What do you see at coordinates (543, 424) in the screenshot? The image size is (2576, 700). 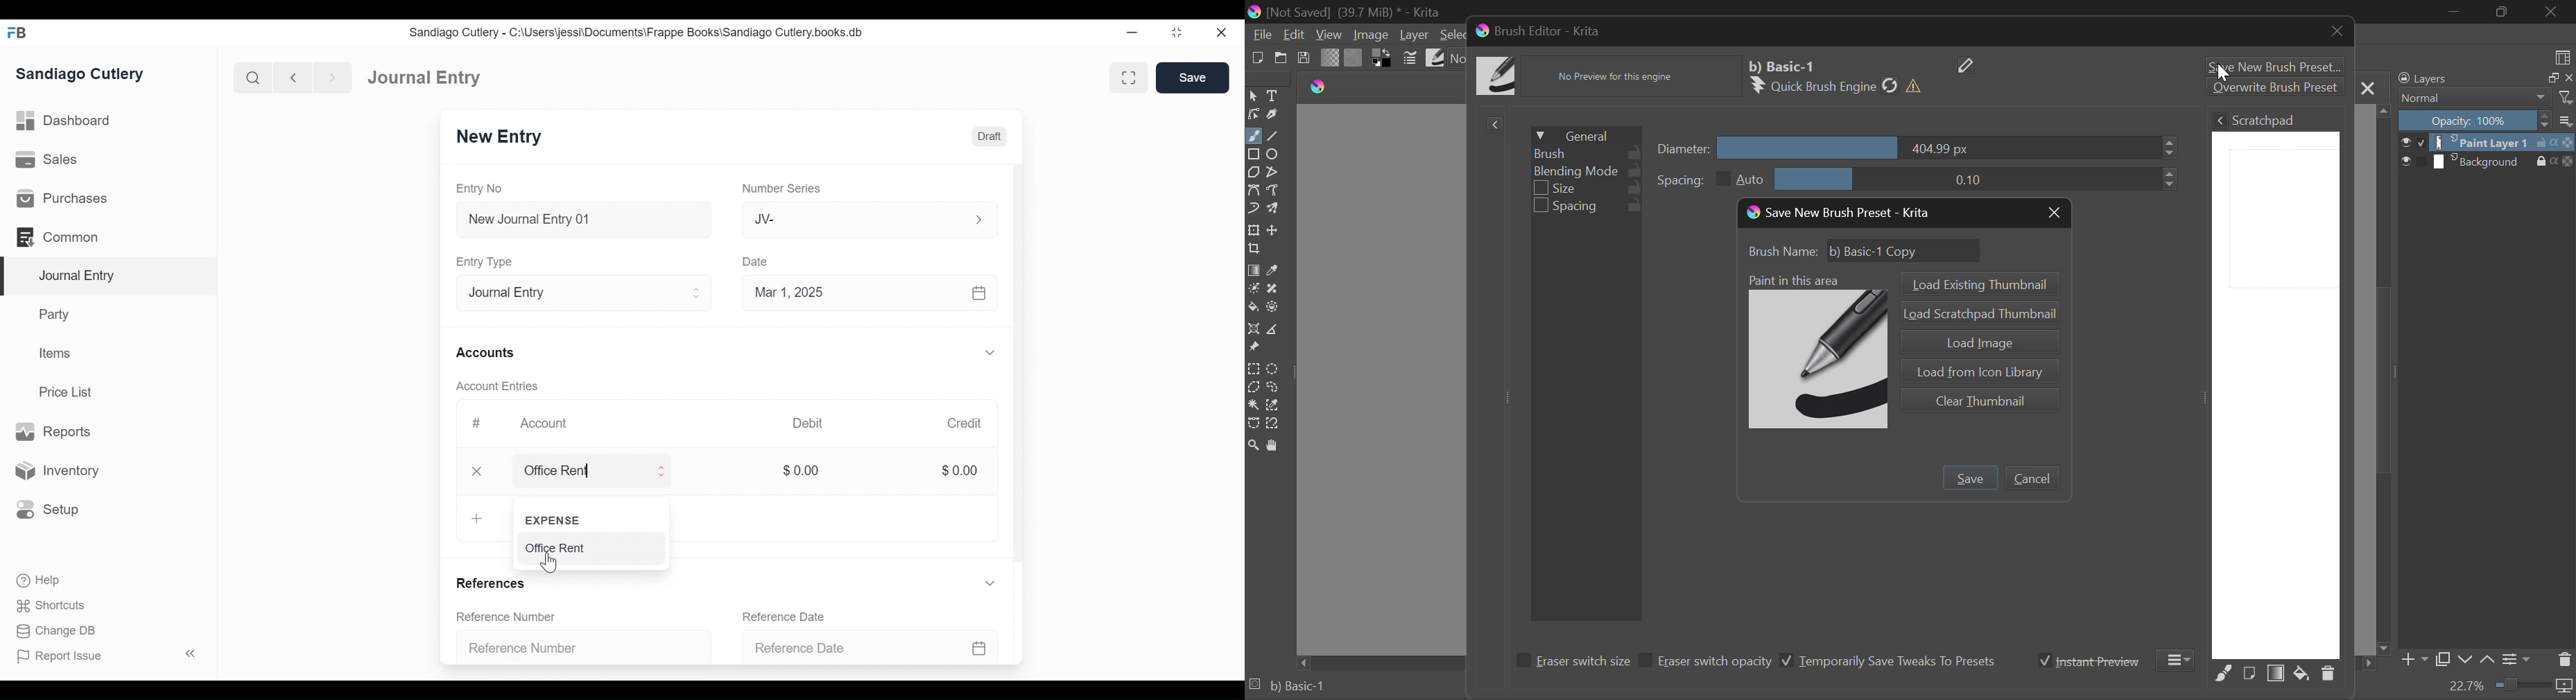 I see `Account` at bounding box center [543, 424].